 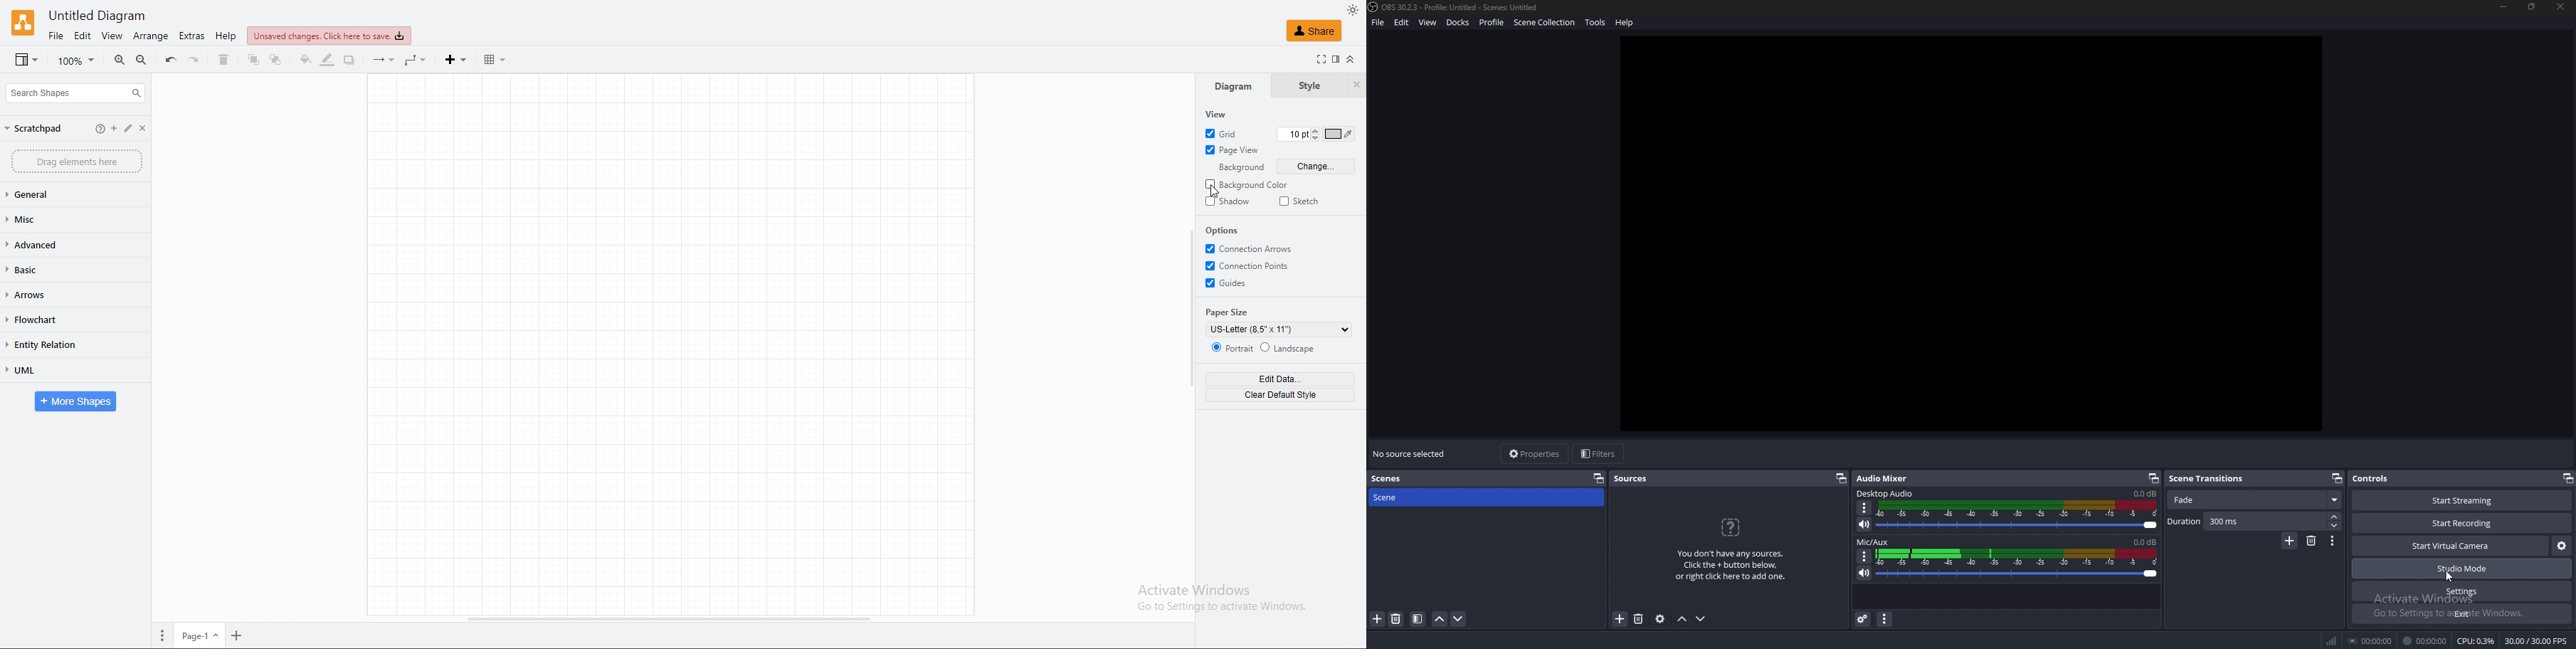 What do you see at coordinates (58, 219) in the screenshot?
I see `misc` at bounding box center [58, 219].